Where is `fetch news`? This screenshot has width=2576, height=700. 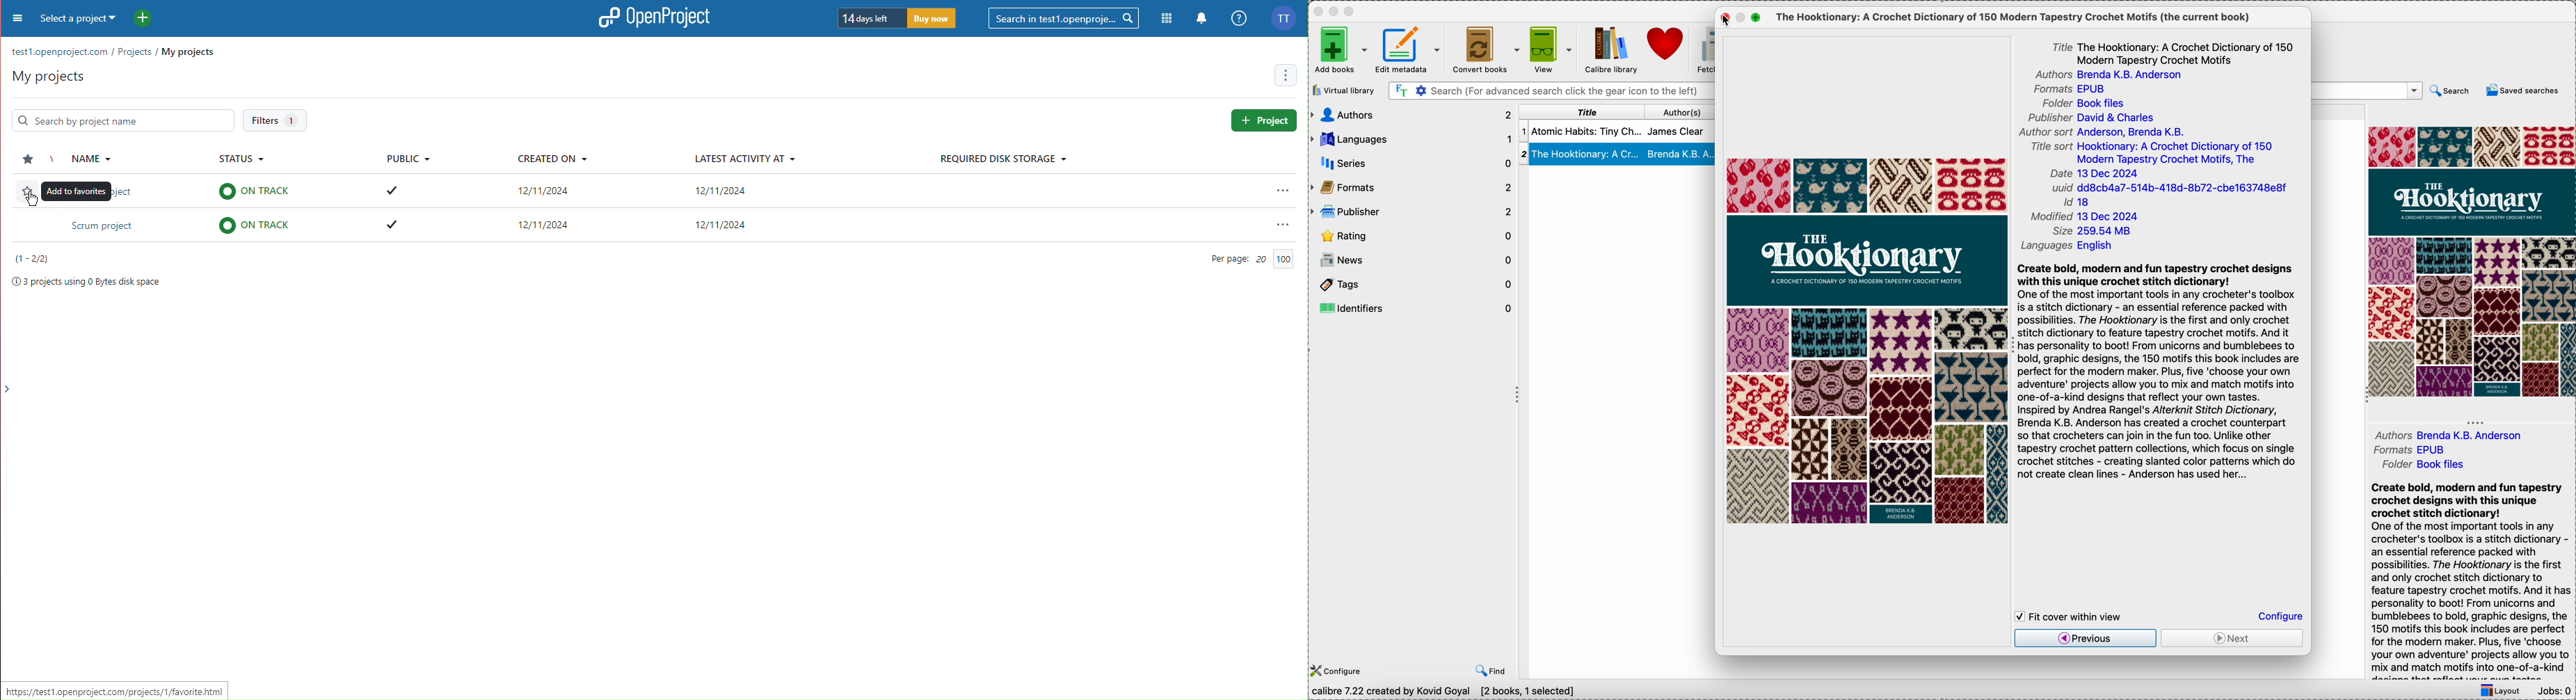
fetch news is located at coordinates (1703, 49).